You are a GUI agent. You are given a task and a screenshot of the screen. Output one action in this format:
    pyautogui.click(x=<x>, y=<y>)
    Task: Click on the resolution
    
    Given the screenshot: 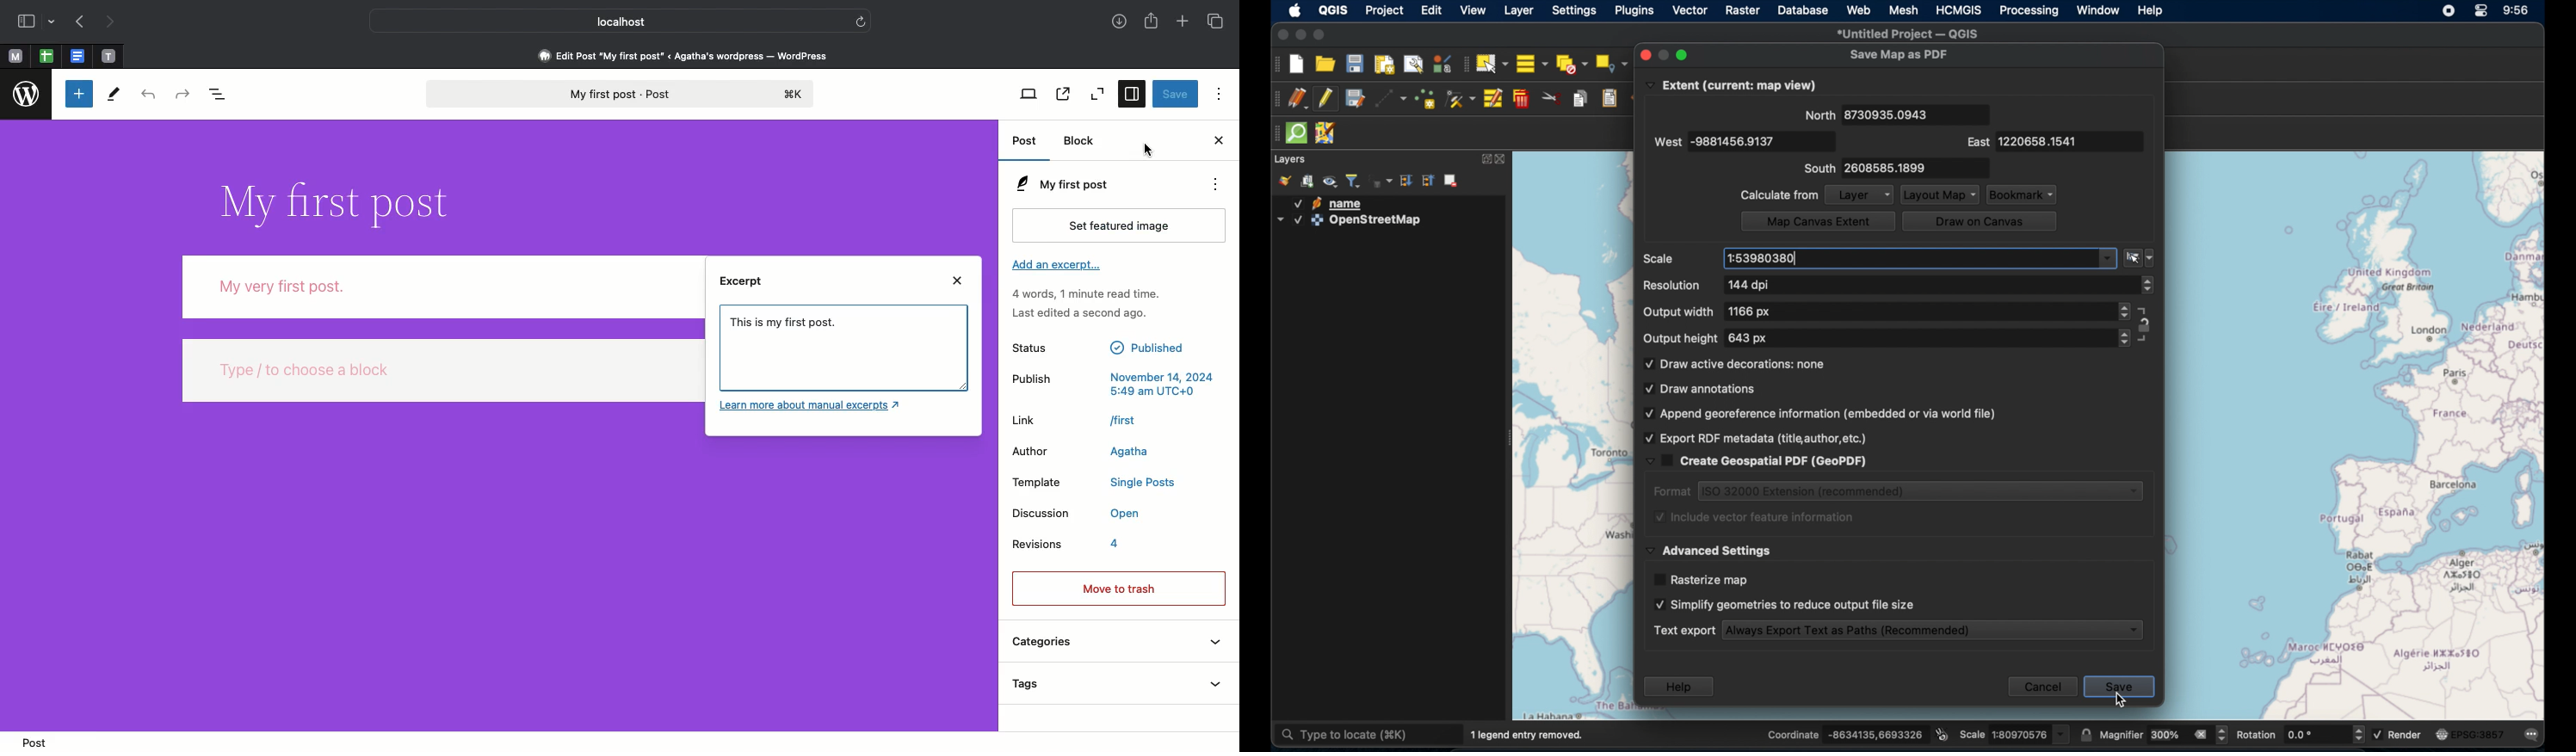 What is the action you would take?
    pyautogui.click(x=1671, y=285)
    